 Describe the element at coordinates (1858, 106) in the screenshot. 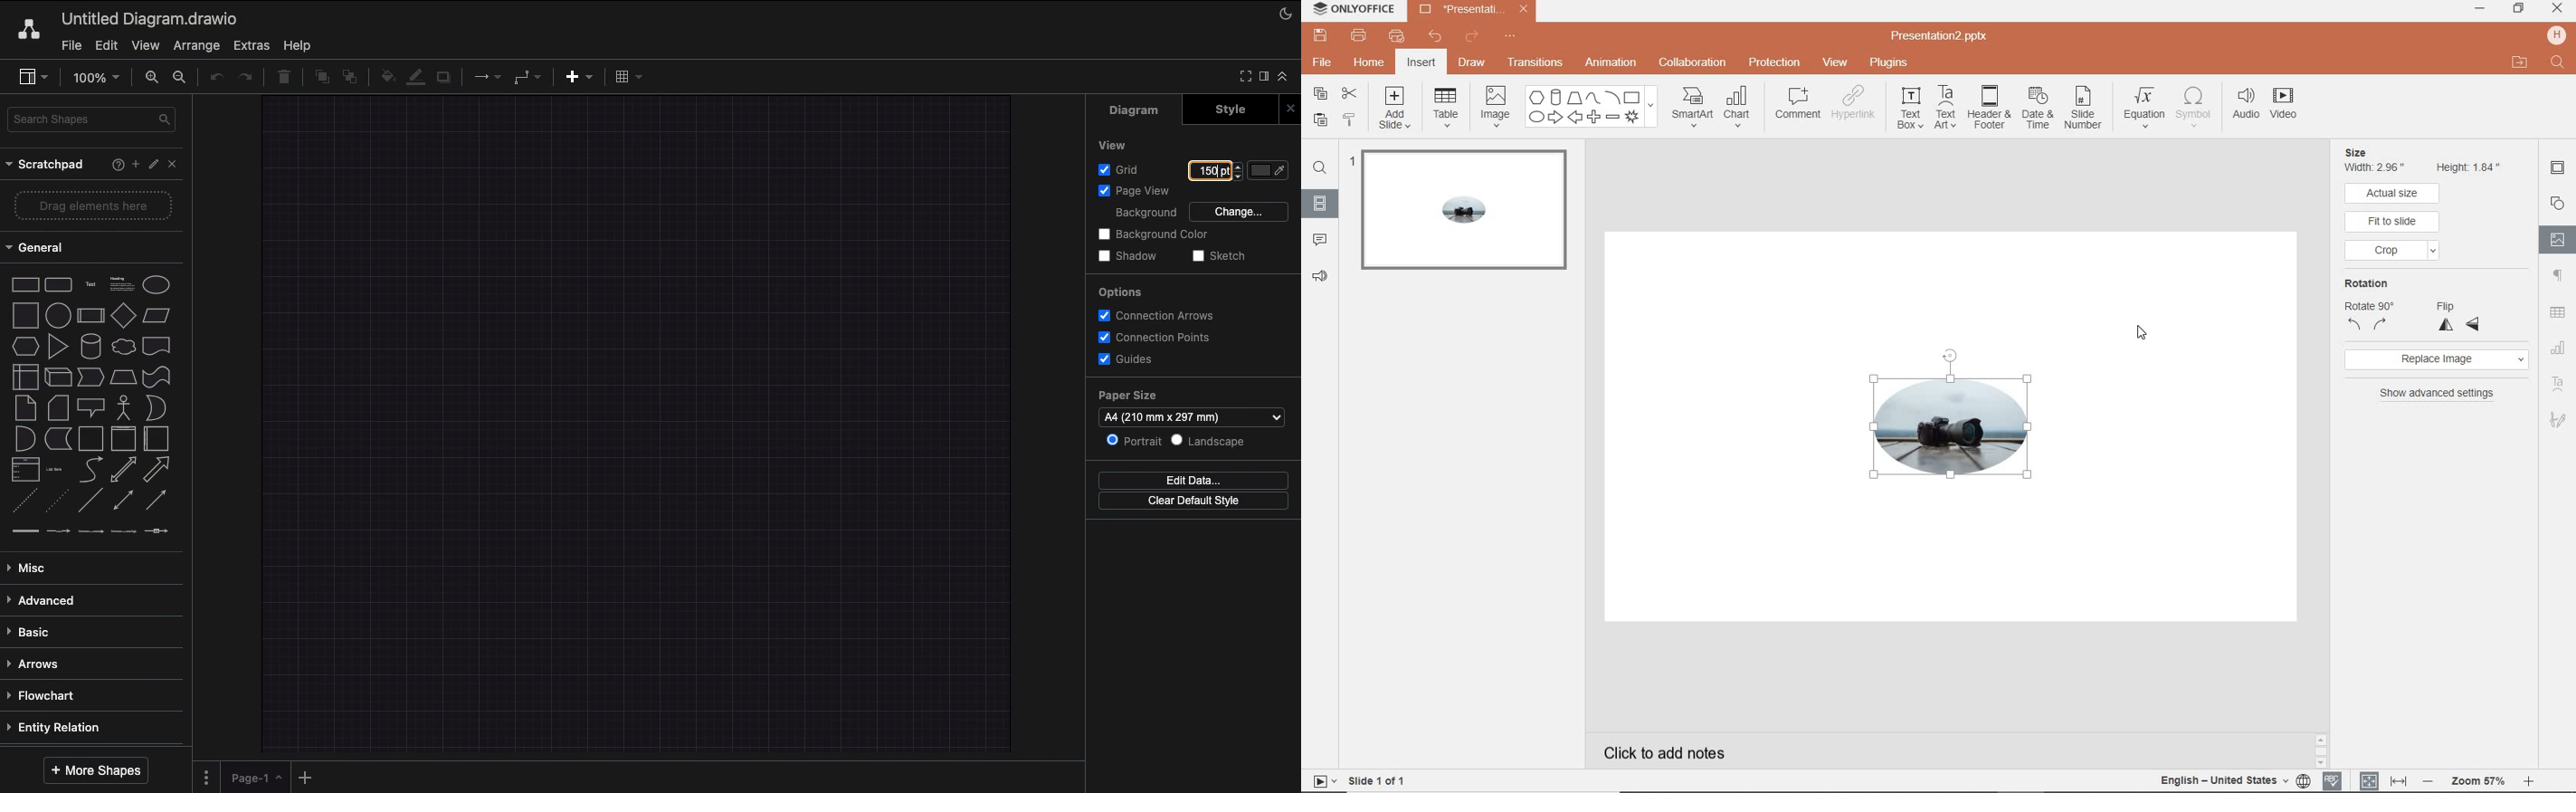

I see `hyperlink` at that location.